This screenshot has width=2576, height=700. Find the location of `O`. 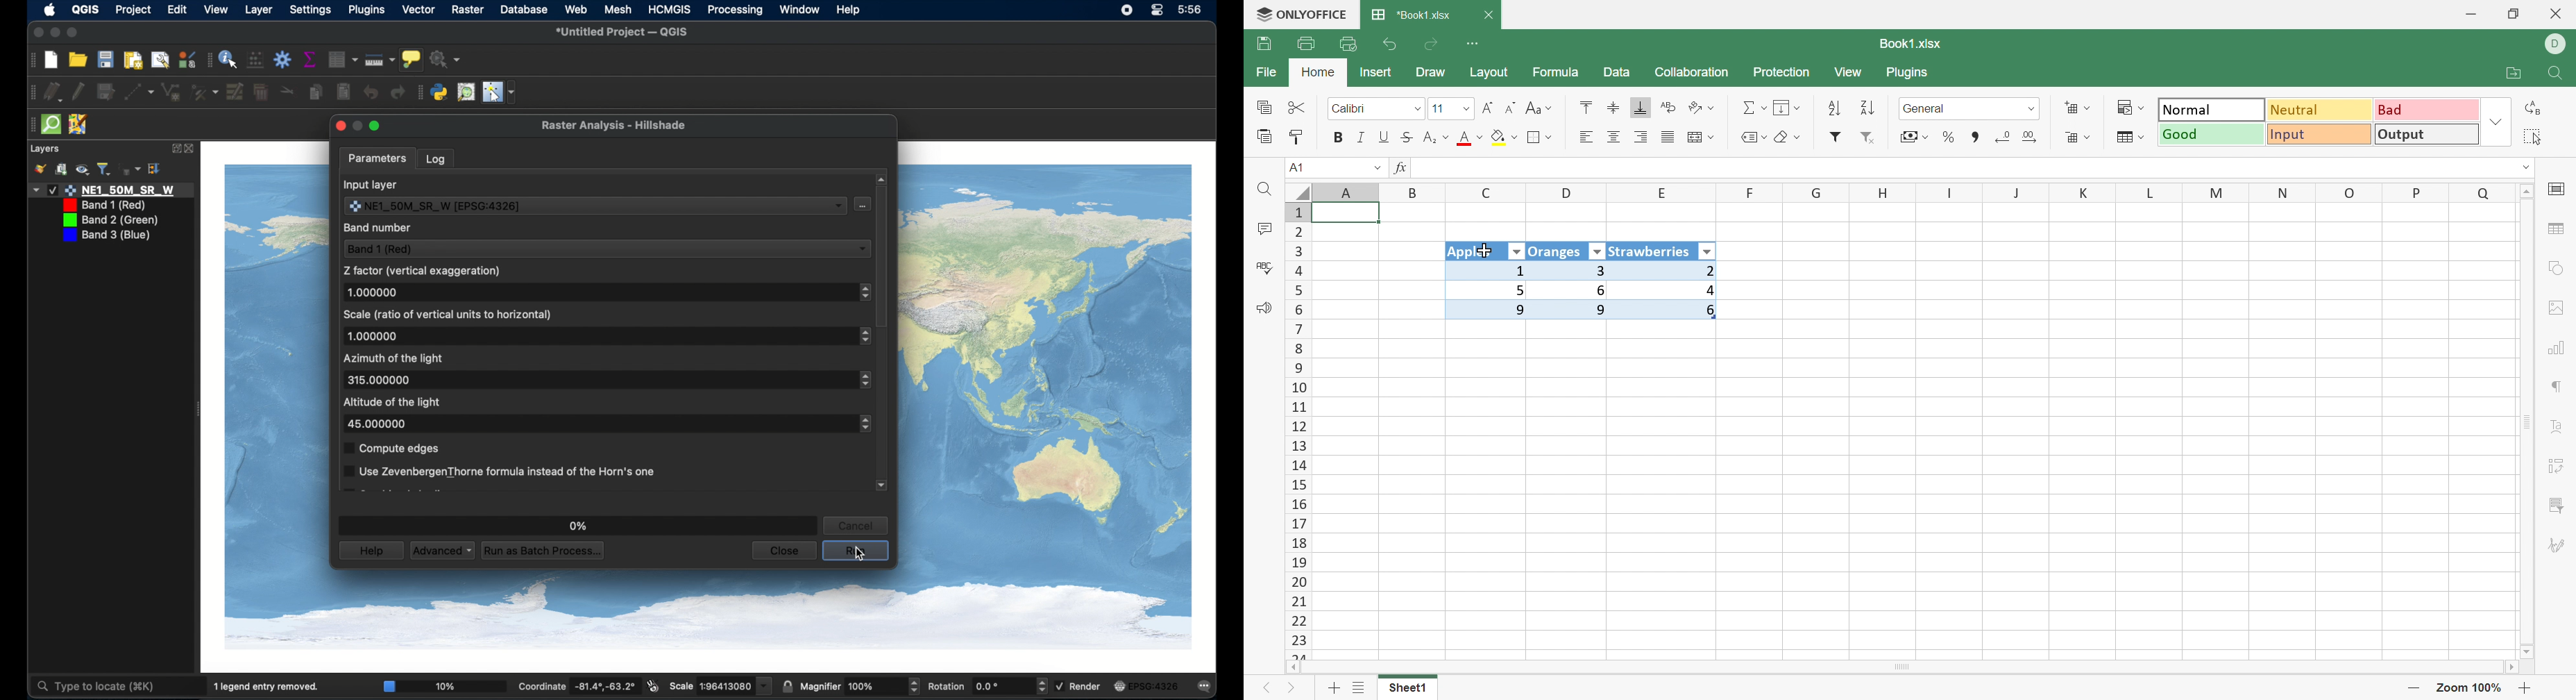

O is located at coordinates (2350, 193).